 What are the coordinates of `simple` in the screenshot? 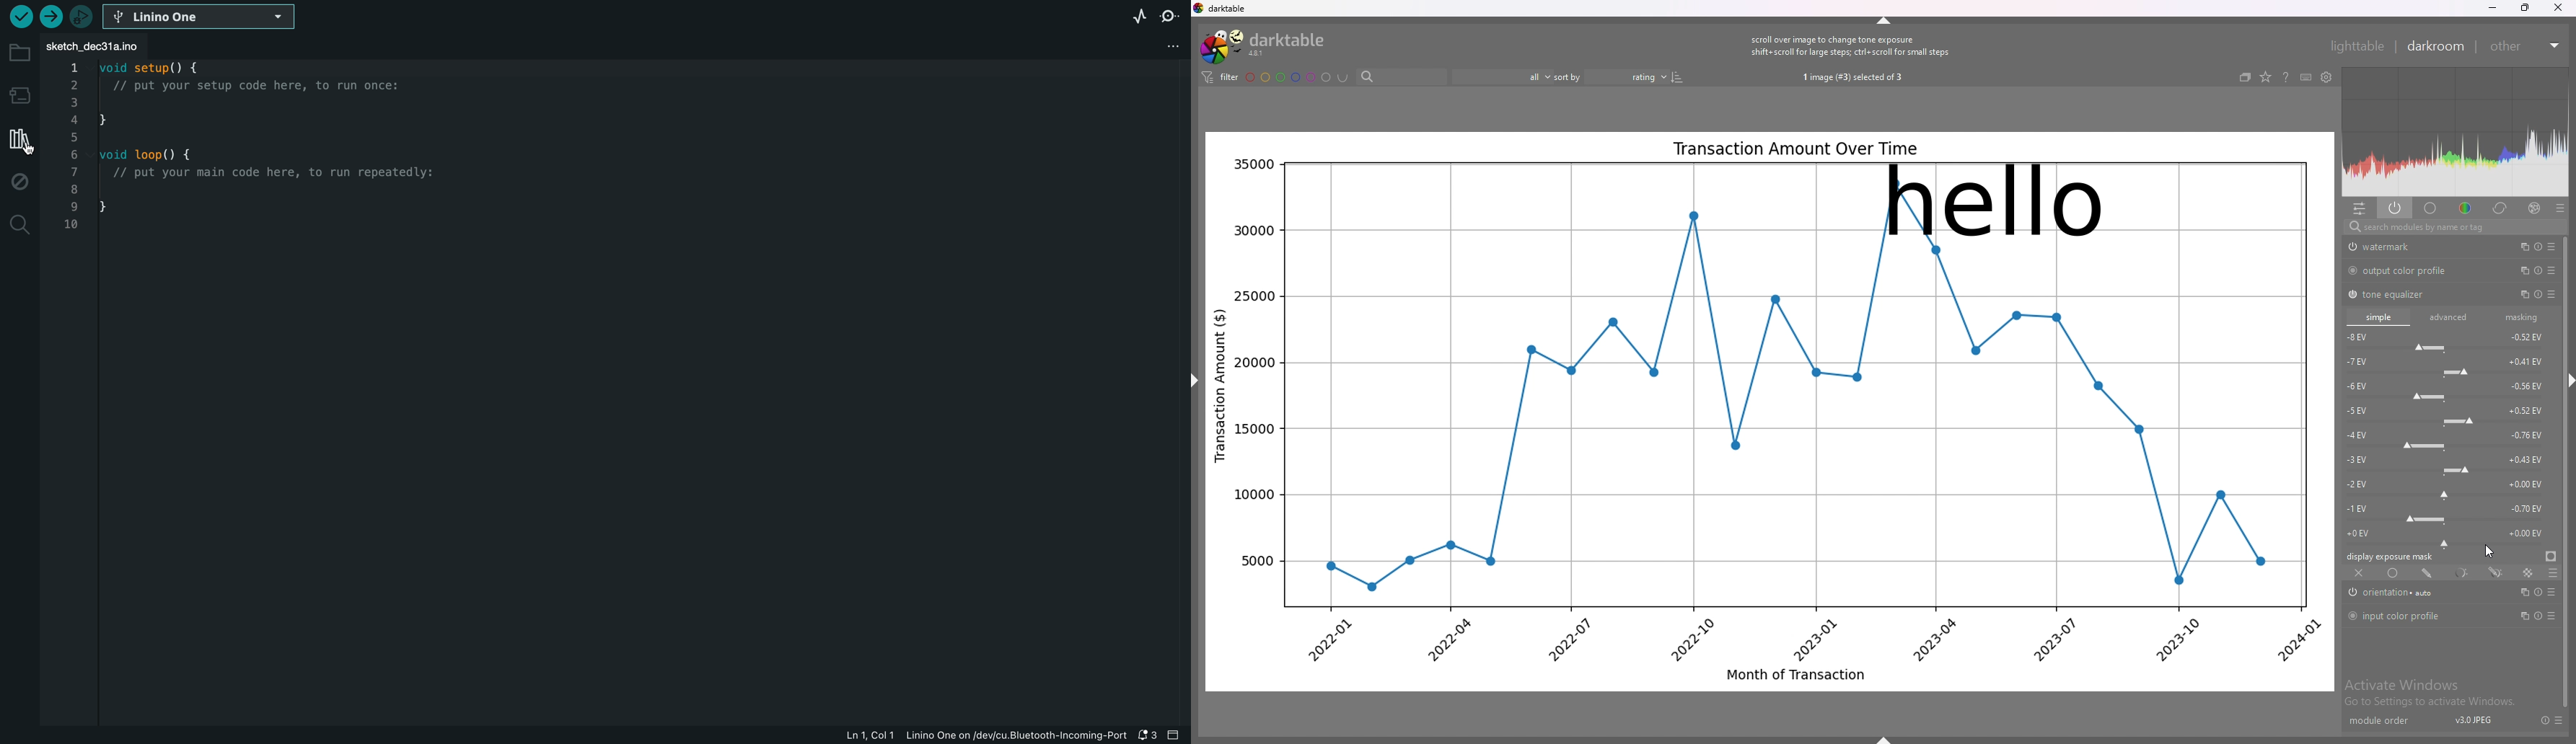 It's located at (2378, 316).